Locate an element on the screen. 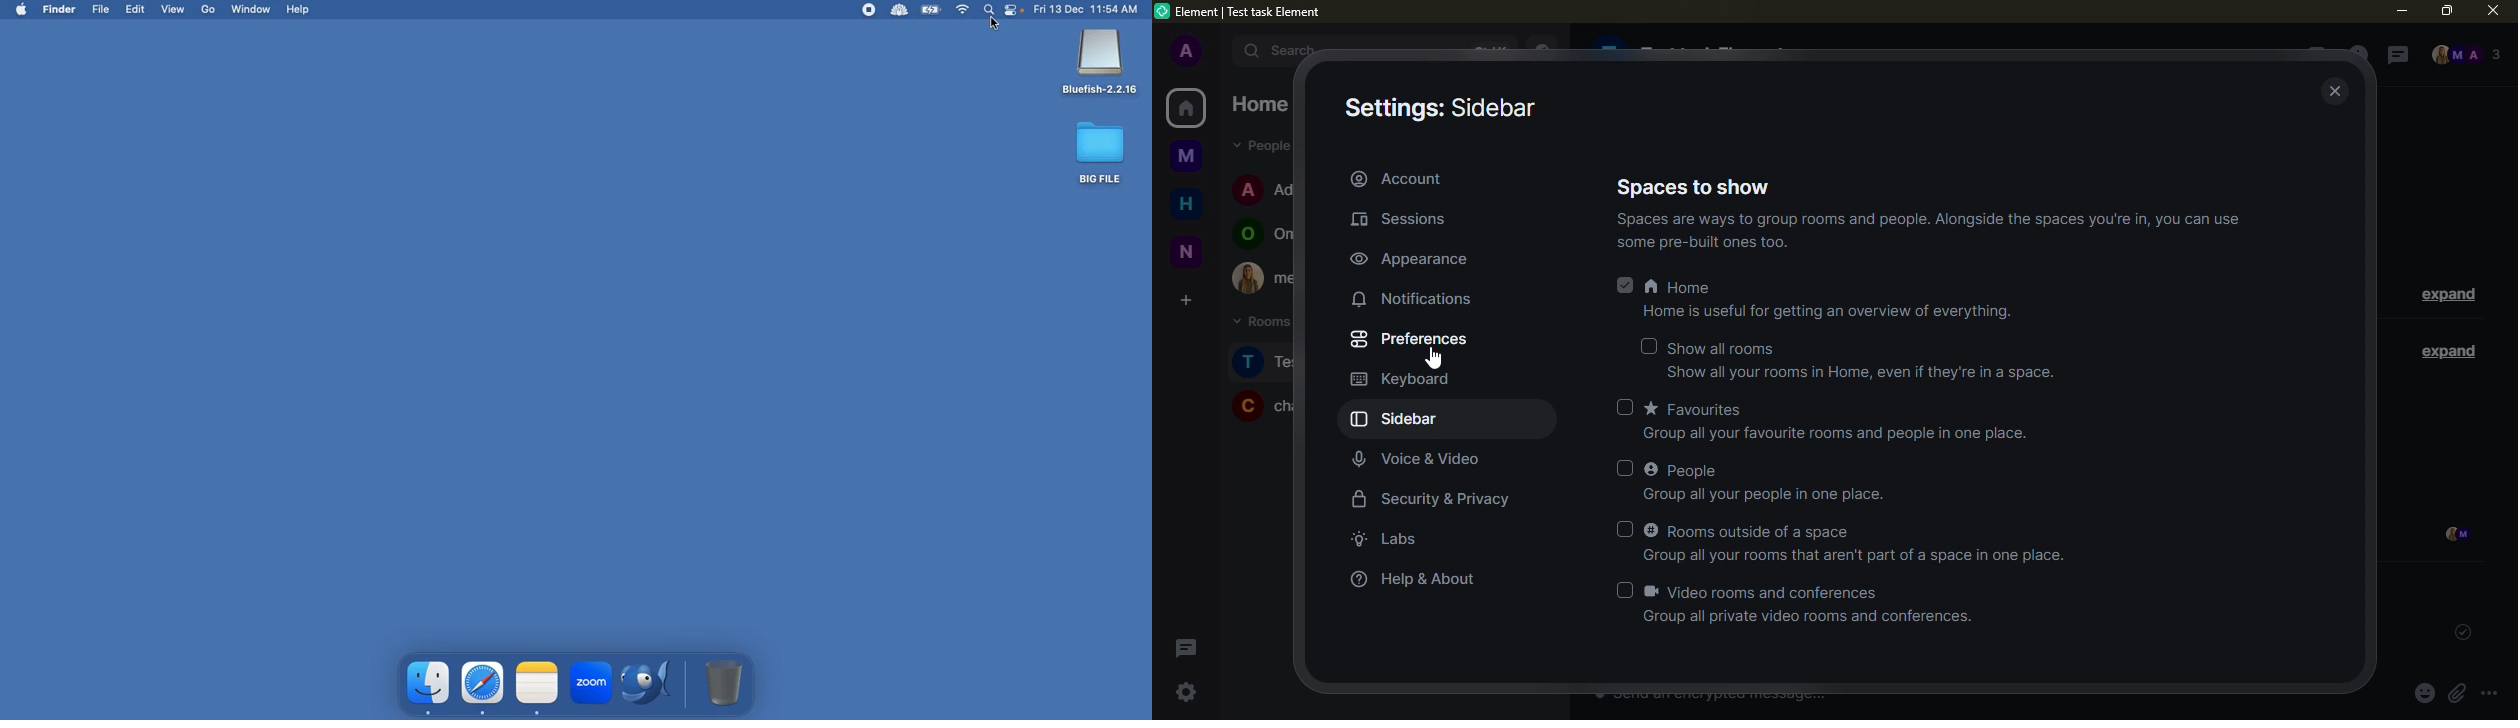  appearance is located at coordinates (1410, 258).